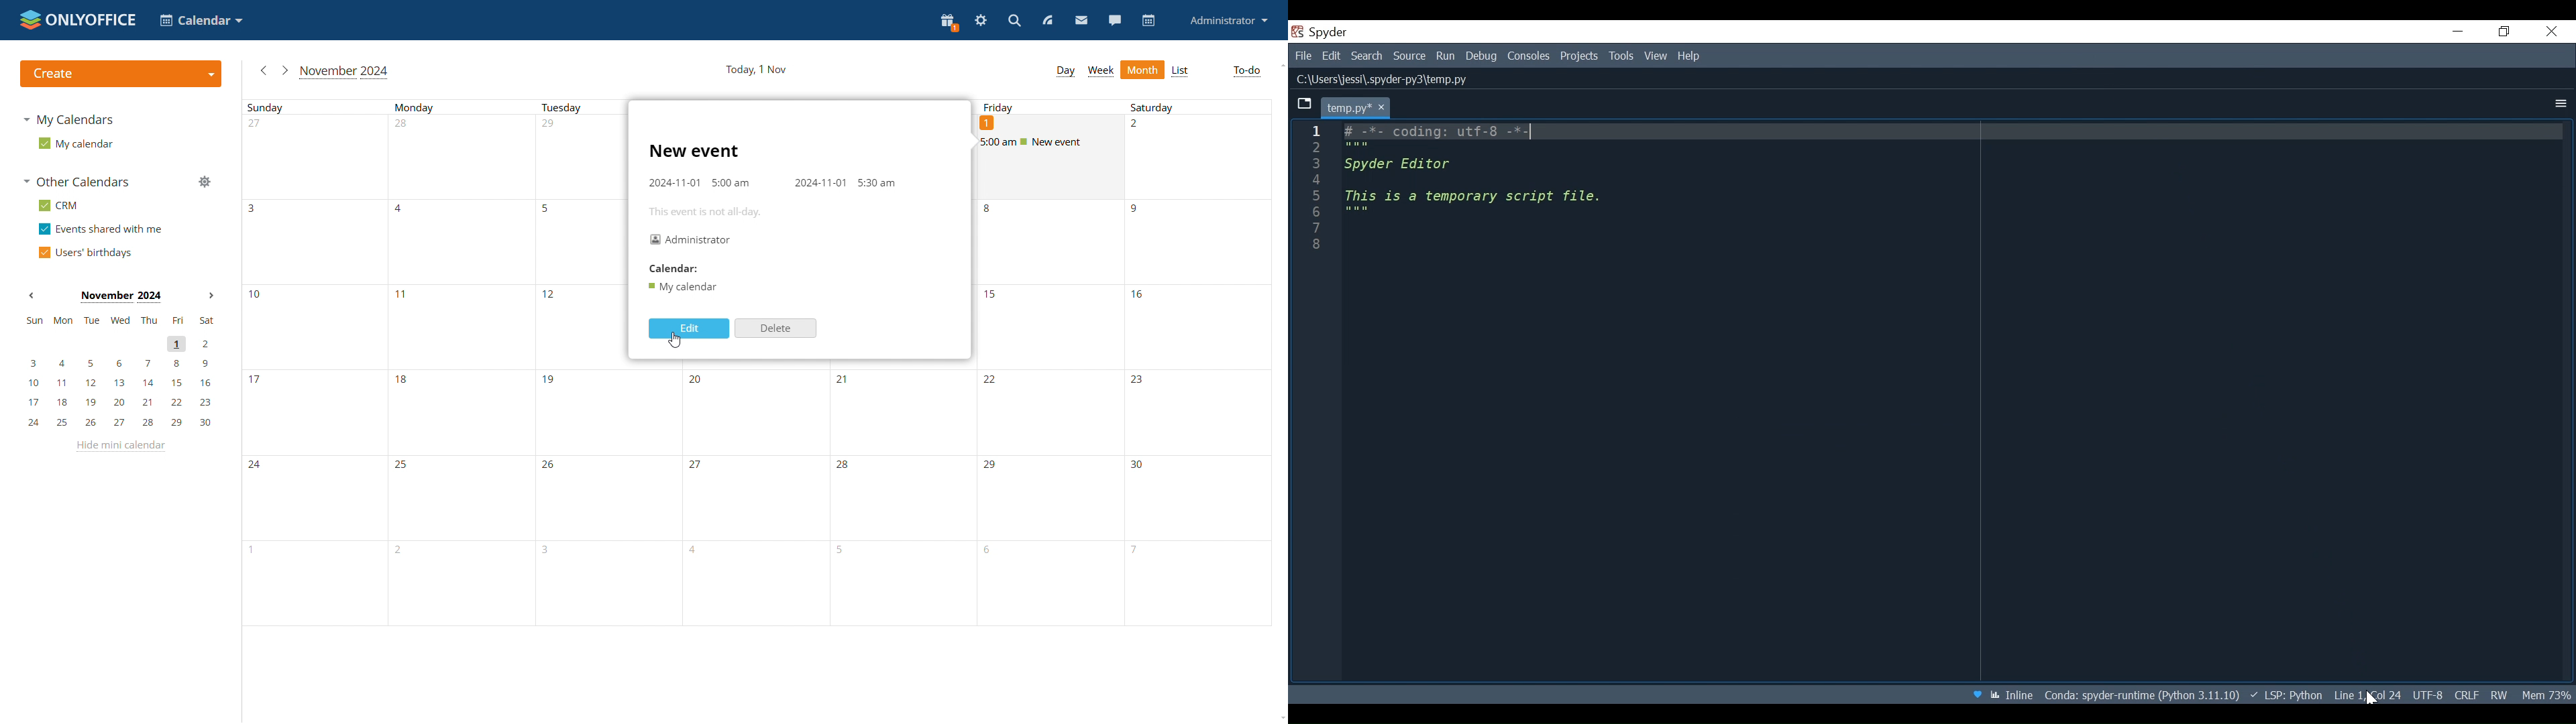  What do you see at coordinates (2367, 695) in the screenshot?
I see `cursor position` at bounding box center [2367, 695].